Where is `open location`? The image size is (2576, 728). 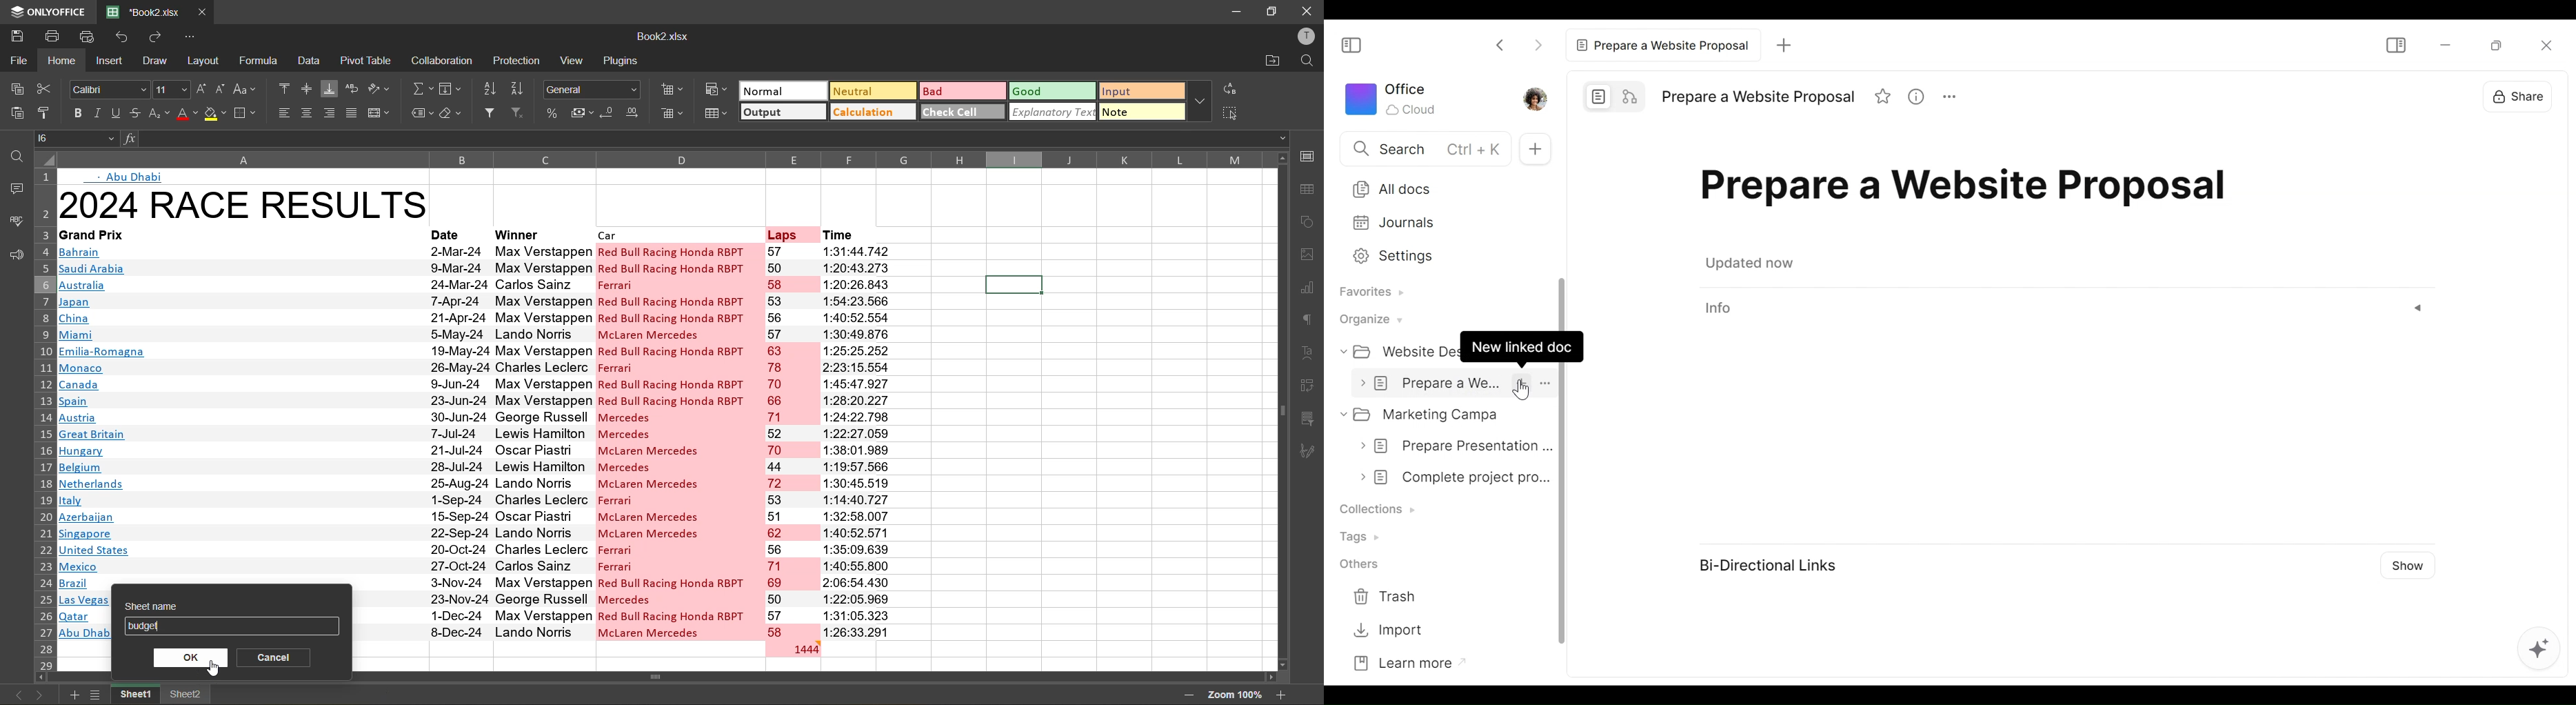
open location is located at coordinates (1266, 63).